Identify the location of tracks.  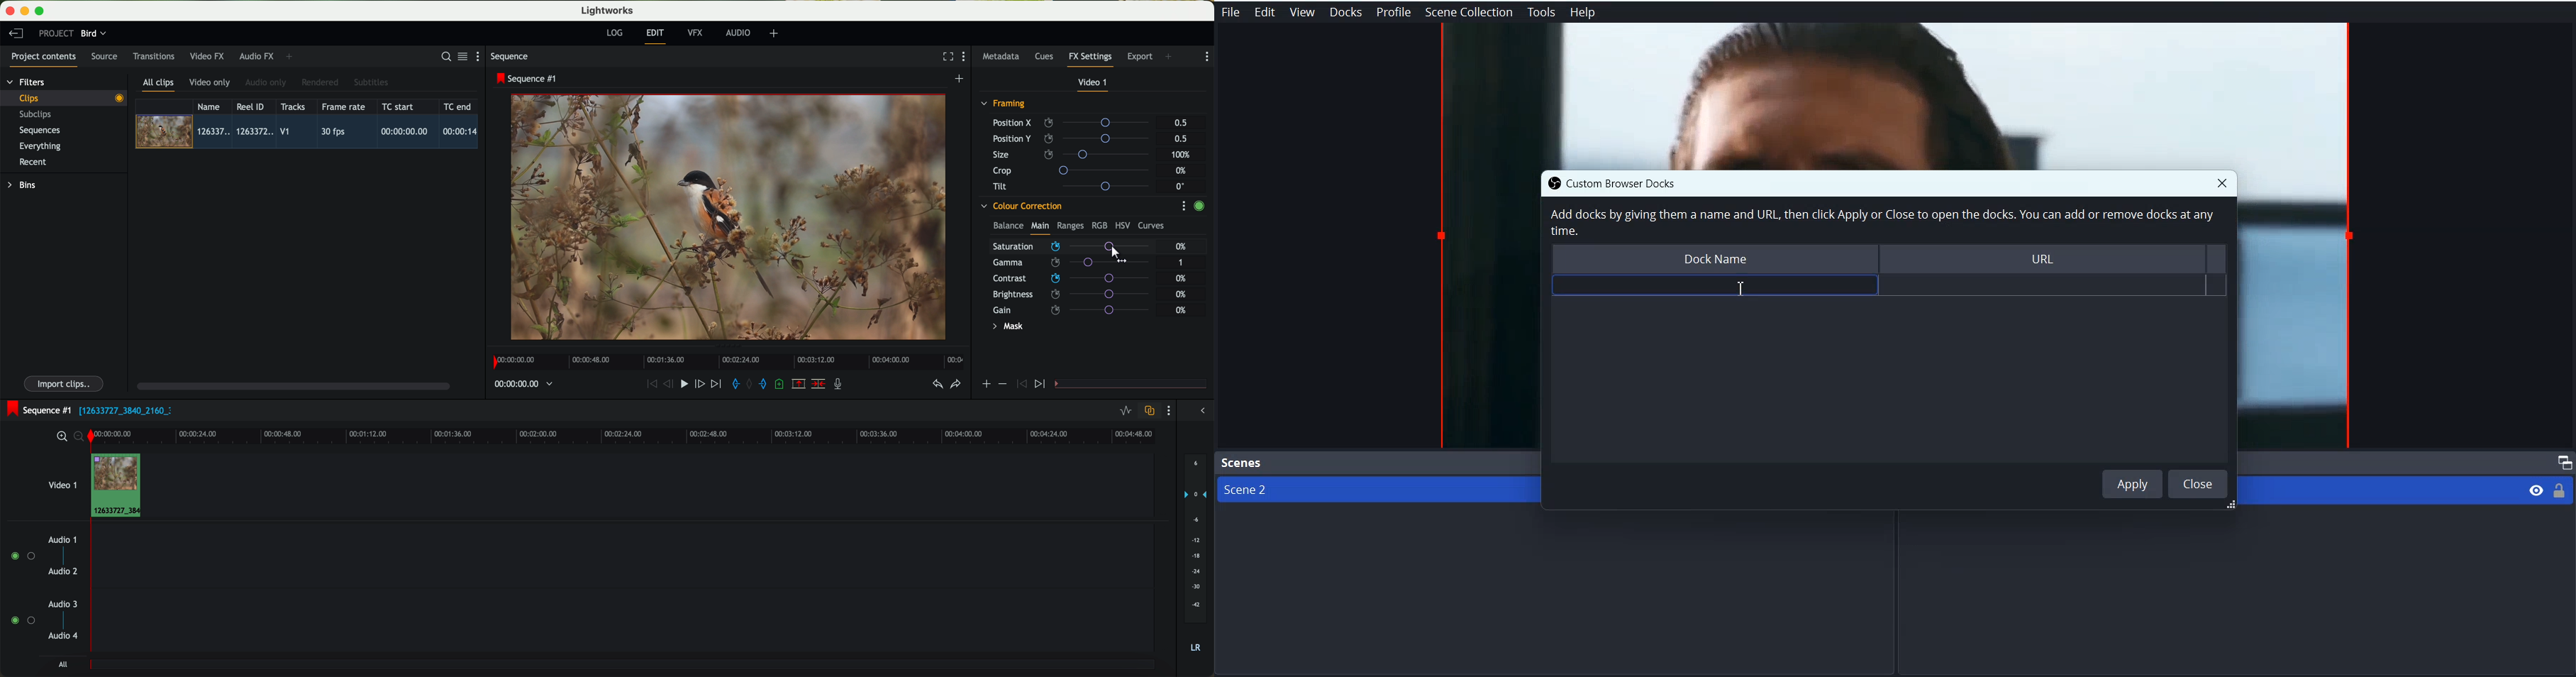
(291, 107).